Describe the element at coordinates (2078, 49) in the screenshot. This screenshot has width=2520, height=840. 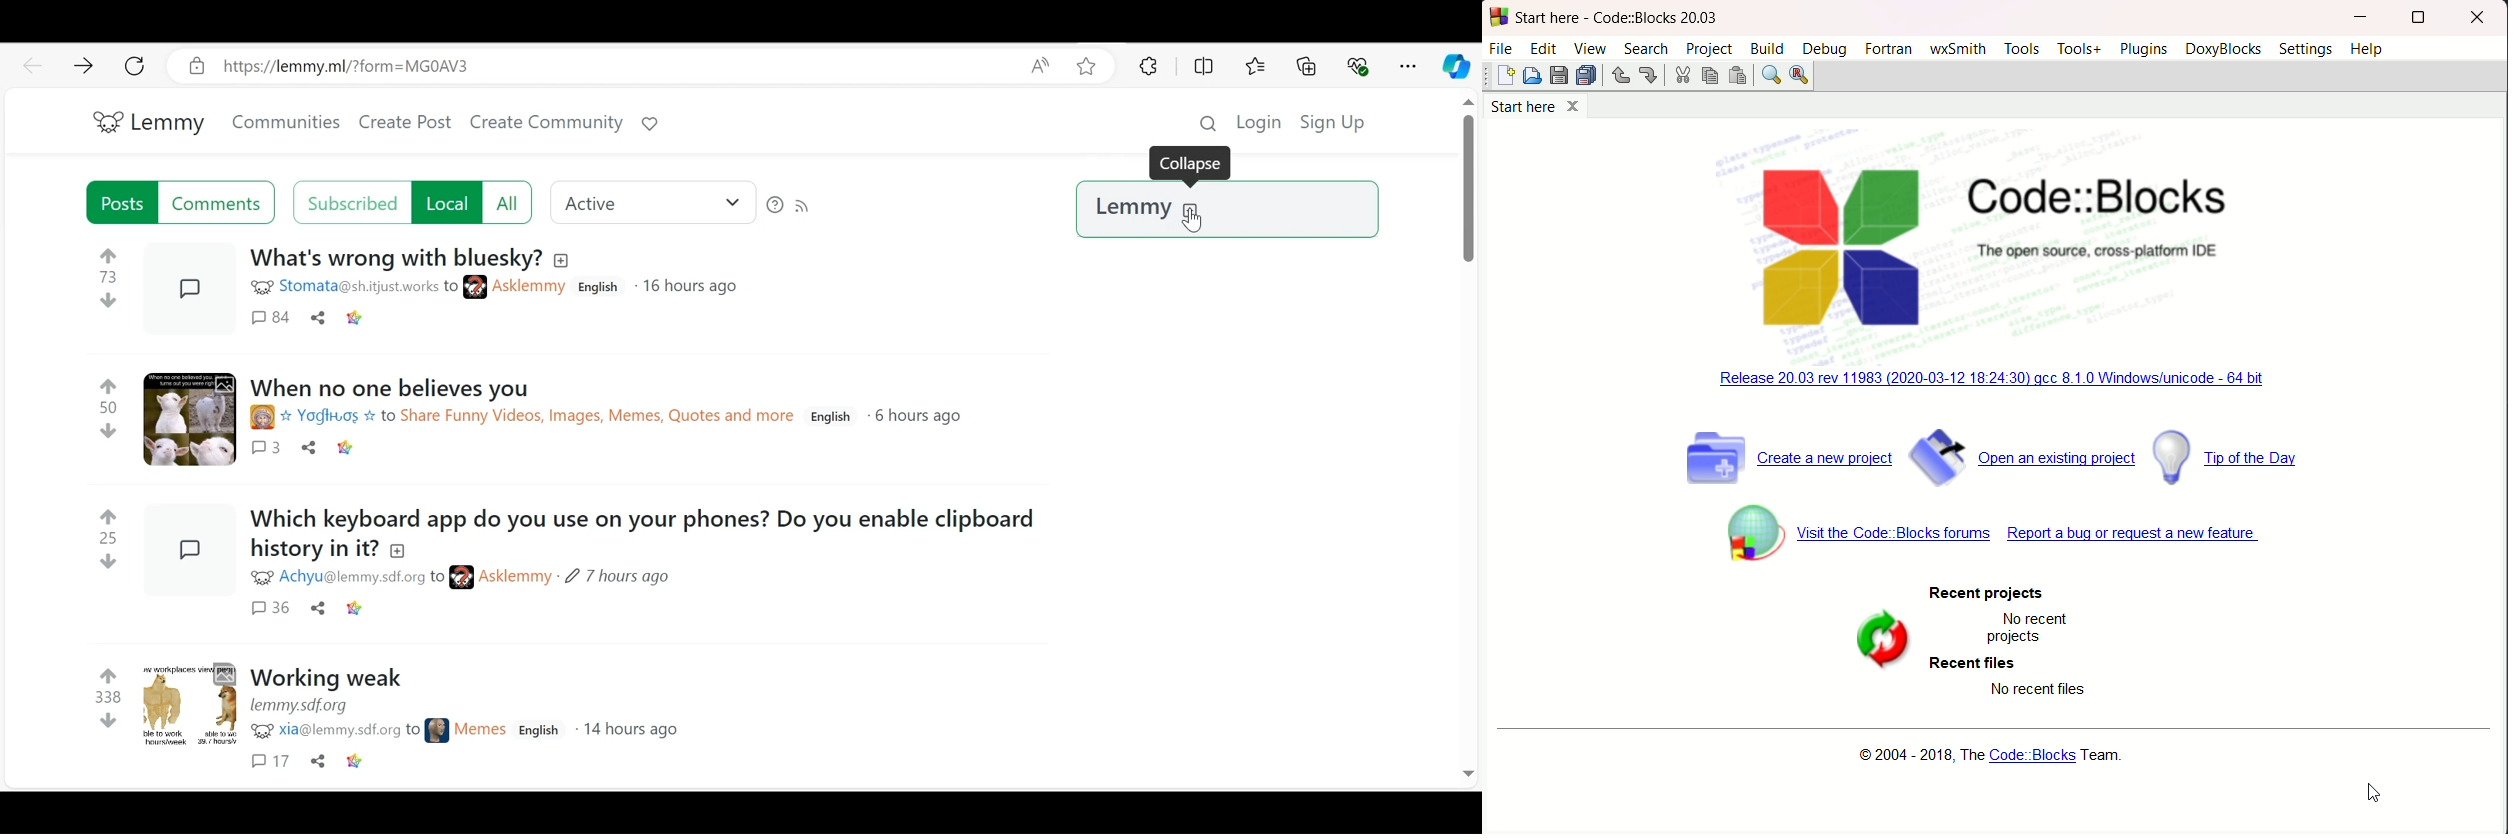
I see `tools+` at that location.